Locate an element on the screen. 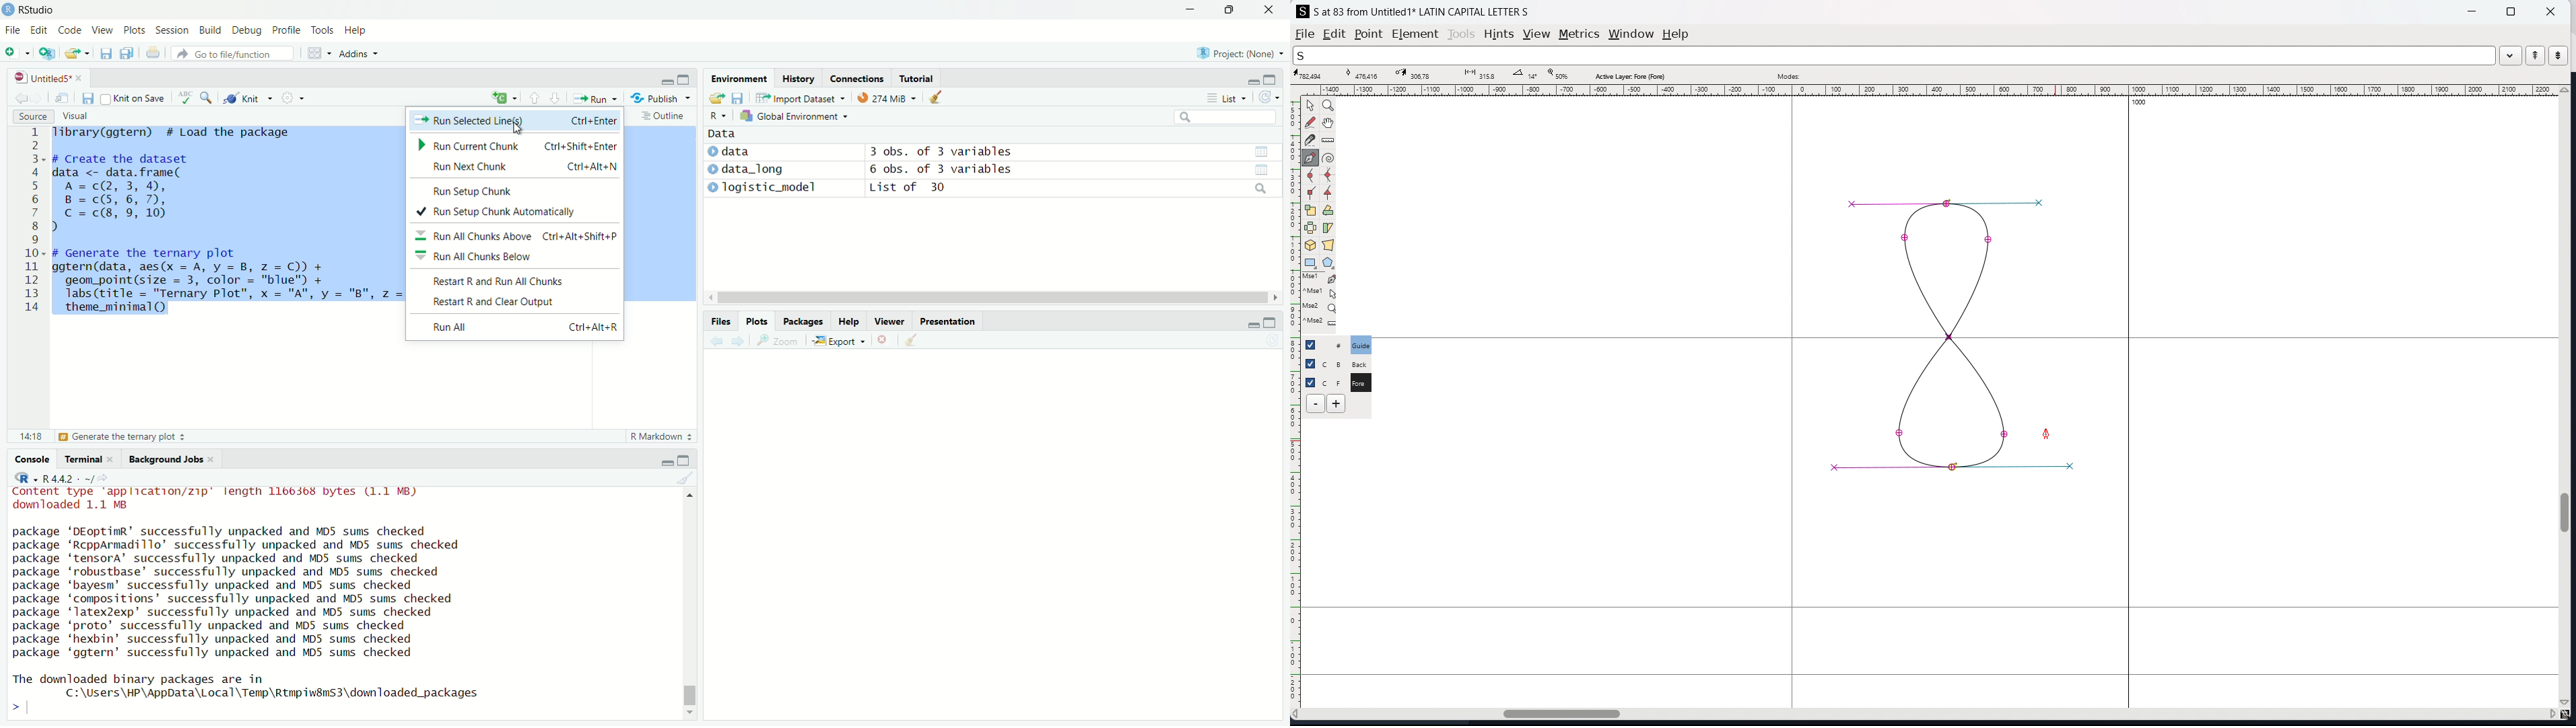  view is located at coordinates (1260, 151).